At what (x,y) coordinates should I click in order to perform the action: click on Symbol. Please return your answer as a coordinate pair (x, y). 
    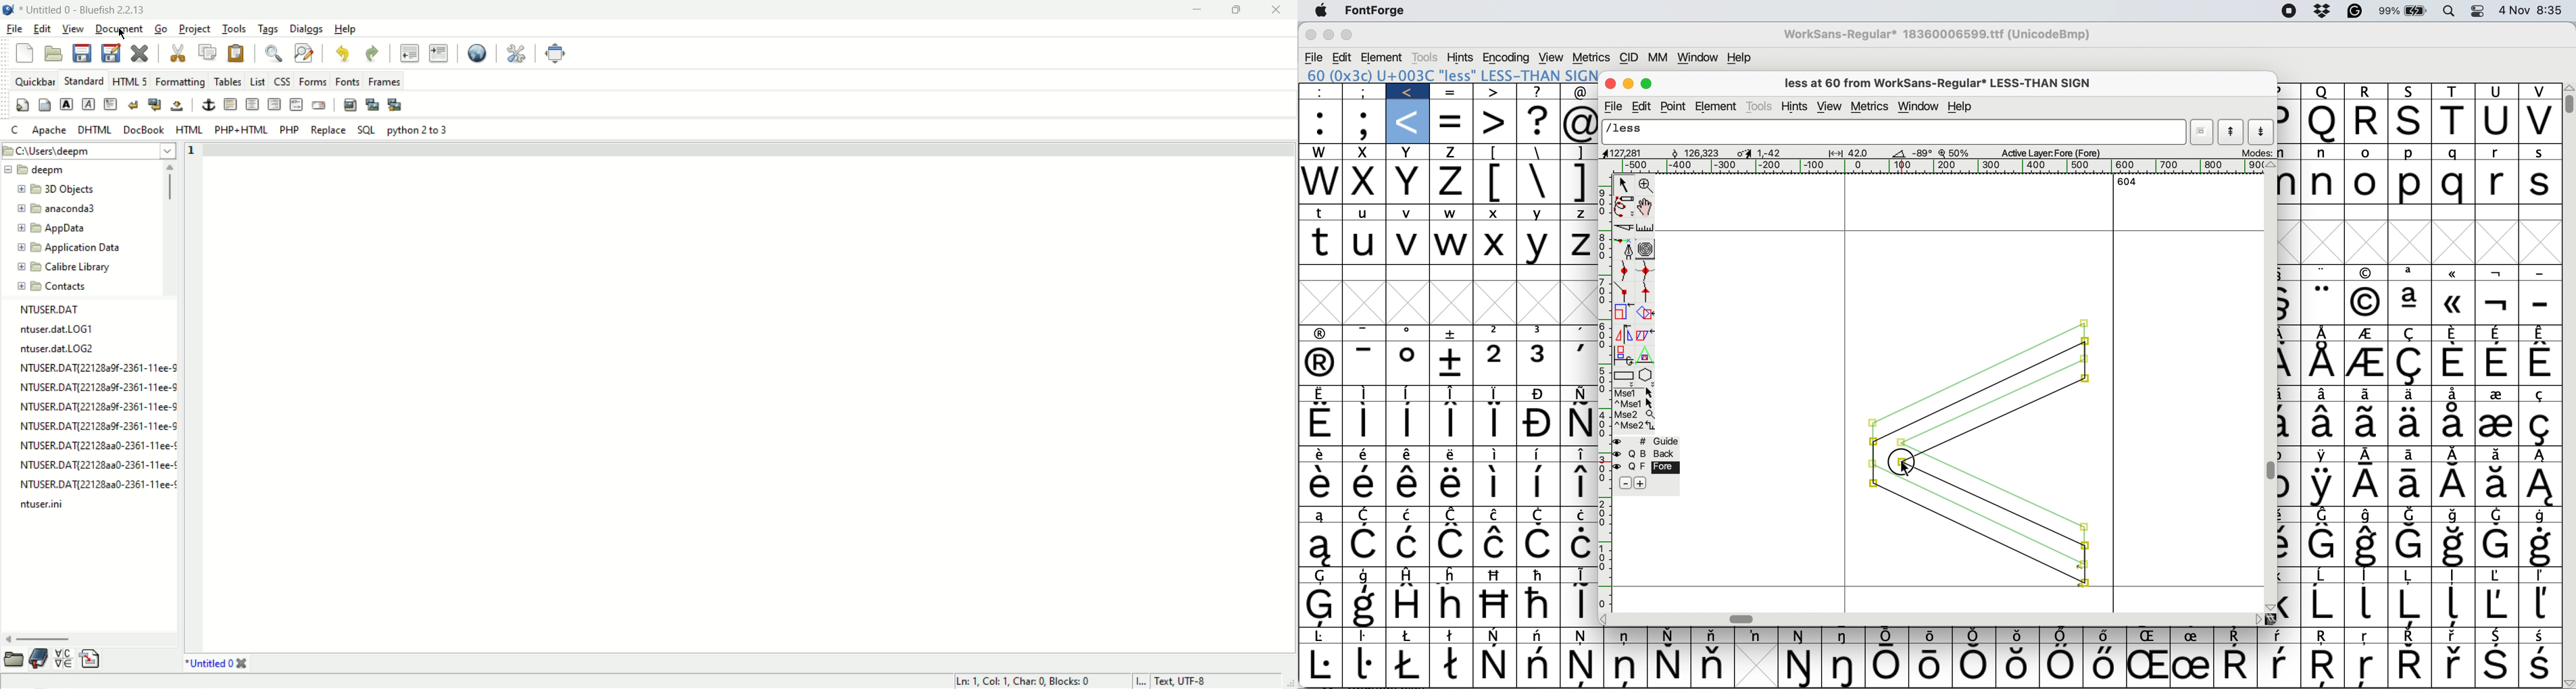
    Looking at the image, I should click on (2453, 424).